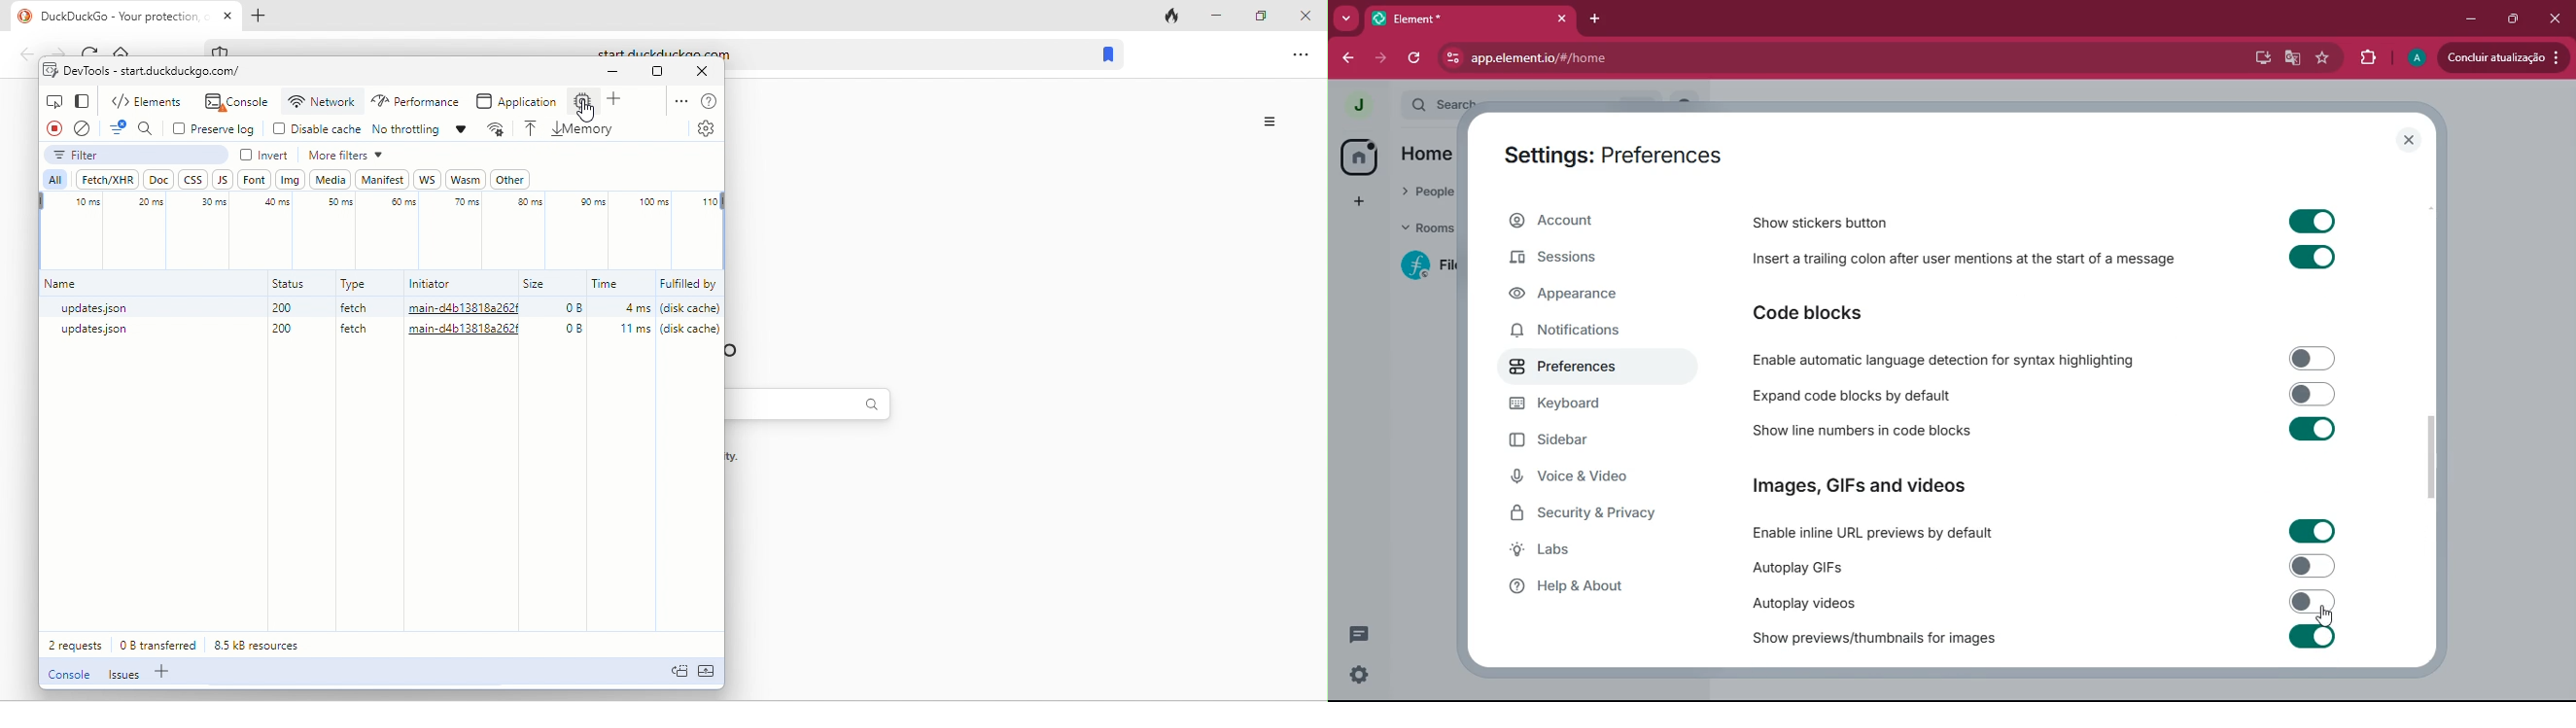 Image resolution: width=2576 pixels, height=728 pixels. I want to click on 60 ms, so click(392, 208).